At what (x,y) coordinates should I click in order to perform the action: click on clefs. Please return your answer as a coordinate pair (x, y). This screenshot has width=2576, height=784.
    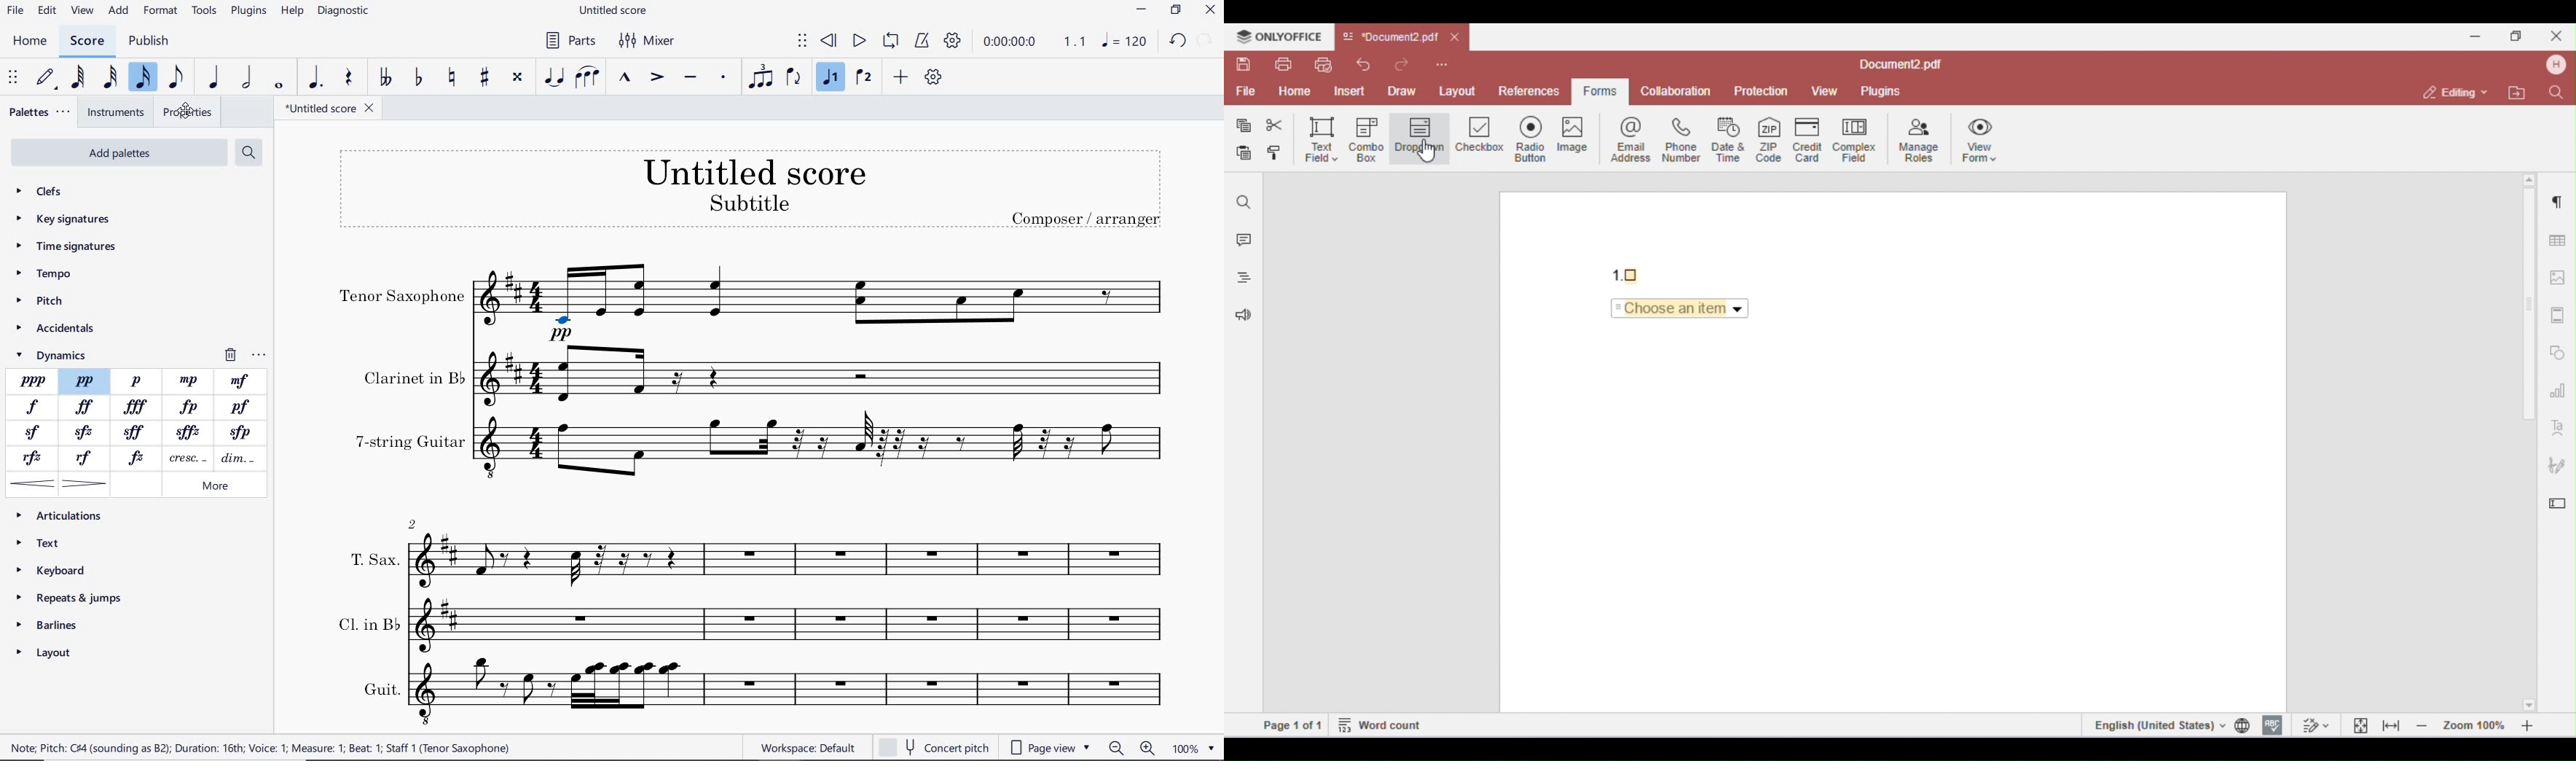
    Looking at the image, I should click on (57, 191).